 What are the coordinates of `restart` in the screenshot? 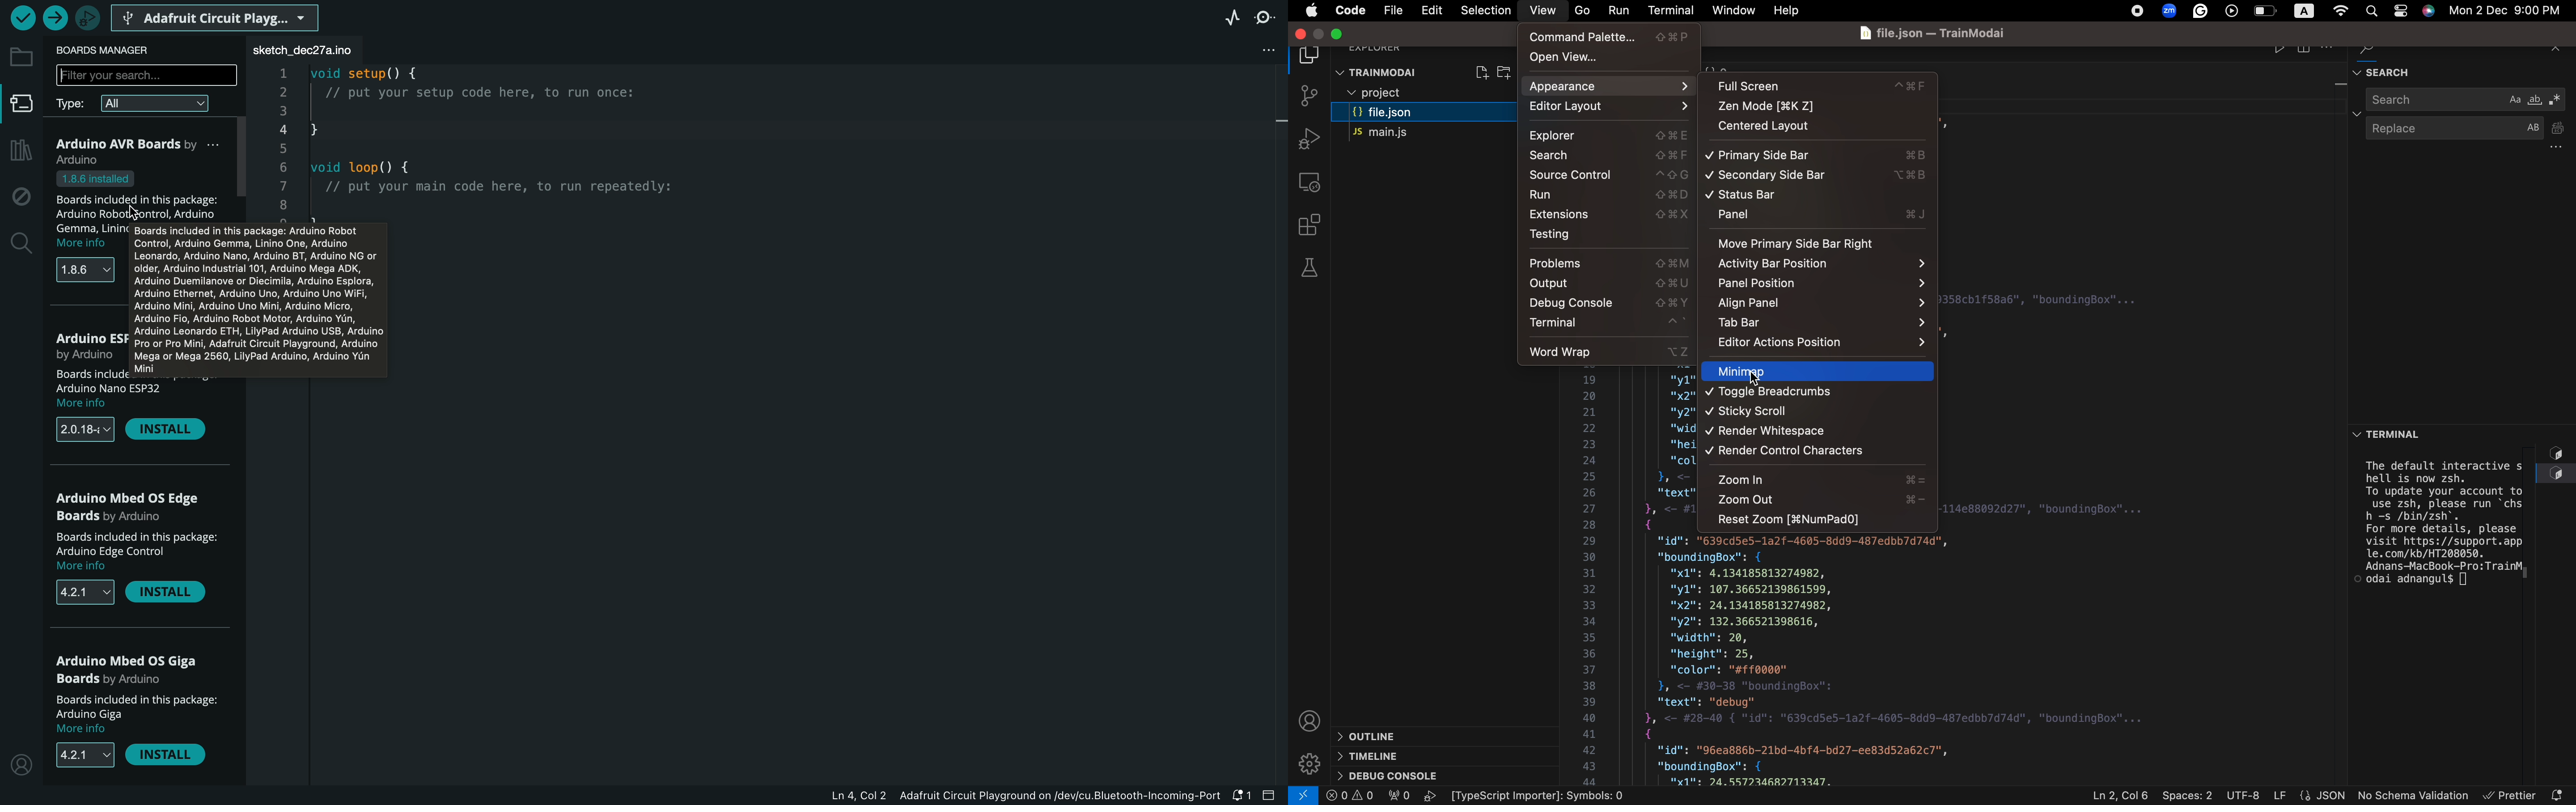 It's located at (1525, 72).